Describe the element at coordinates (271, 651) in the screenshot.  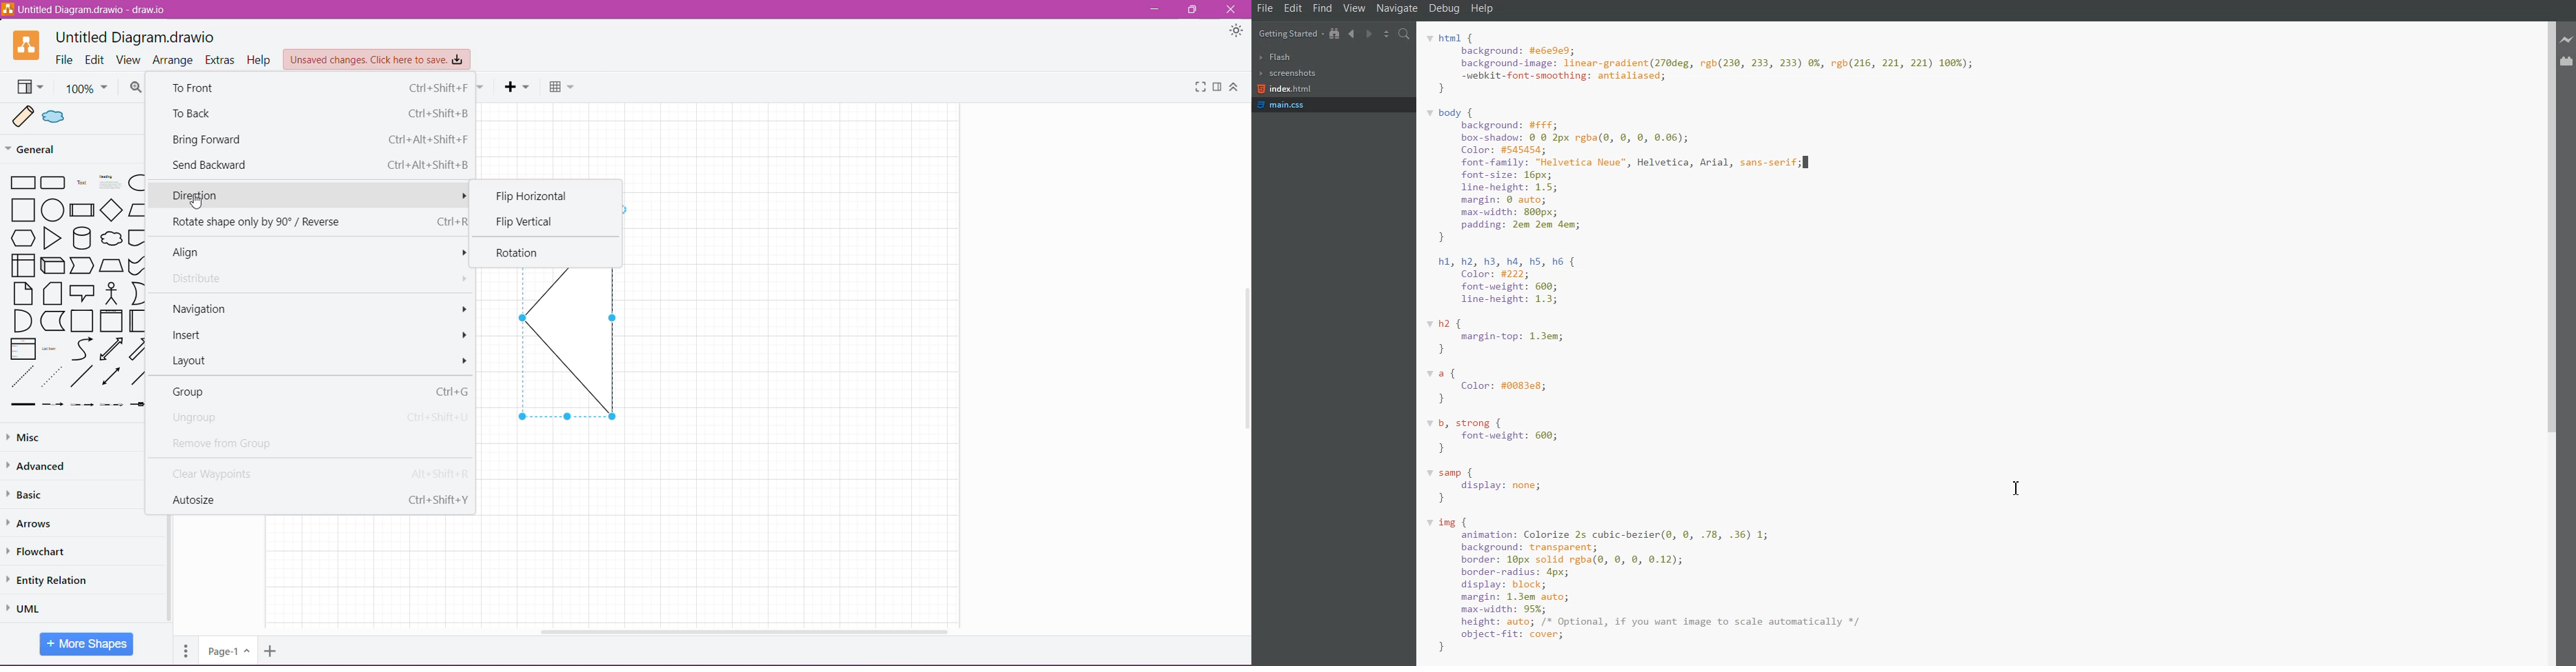
I see `Add Pages` at that location.